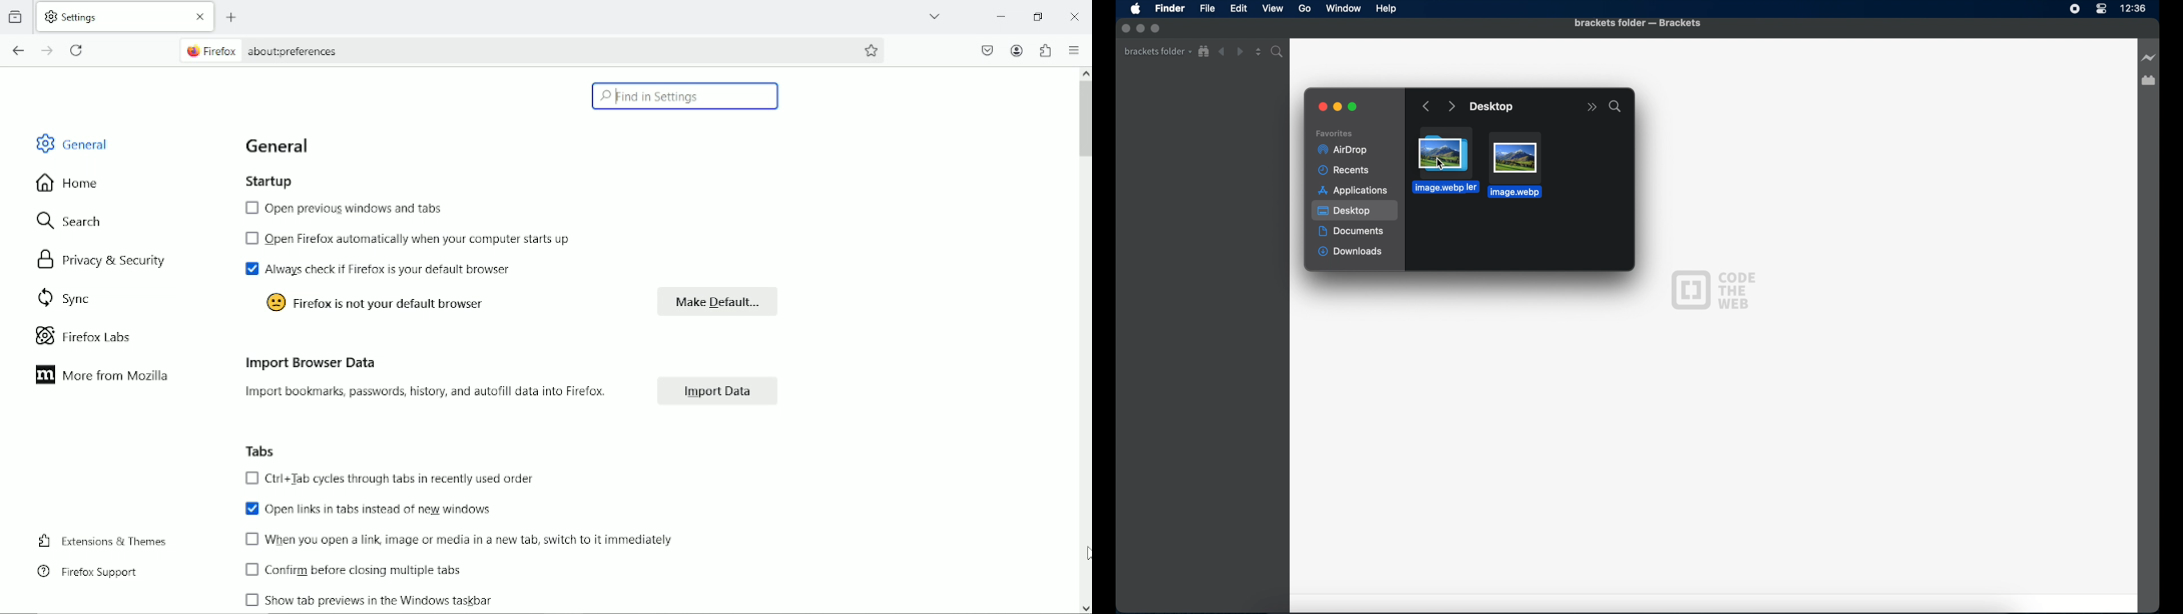 The image size is (2184, 616). I want to click on documents, so click(1352, 231).